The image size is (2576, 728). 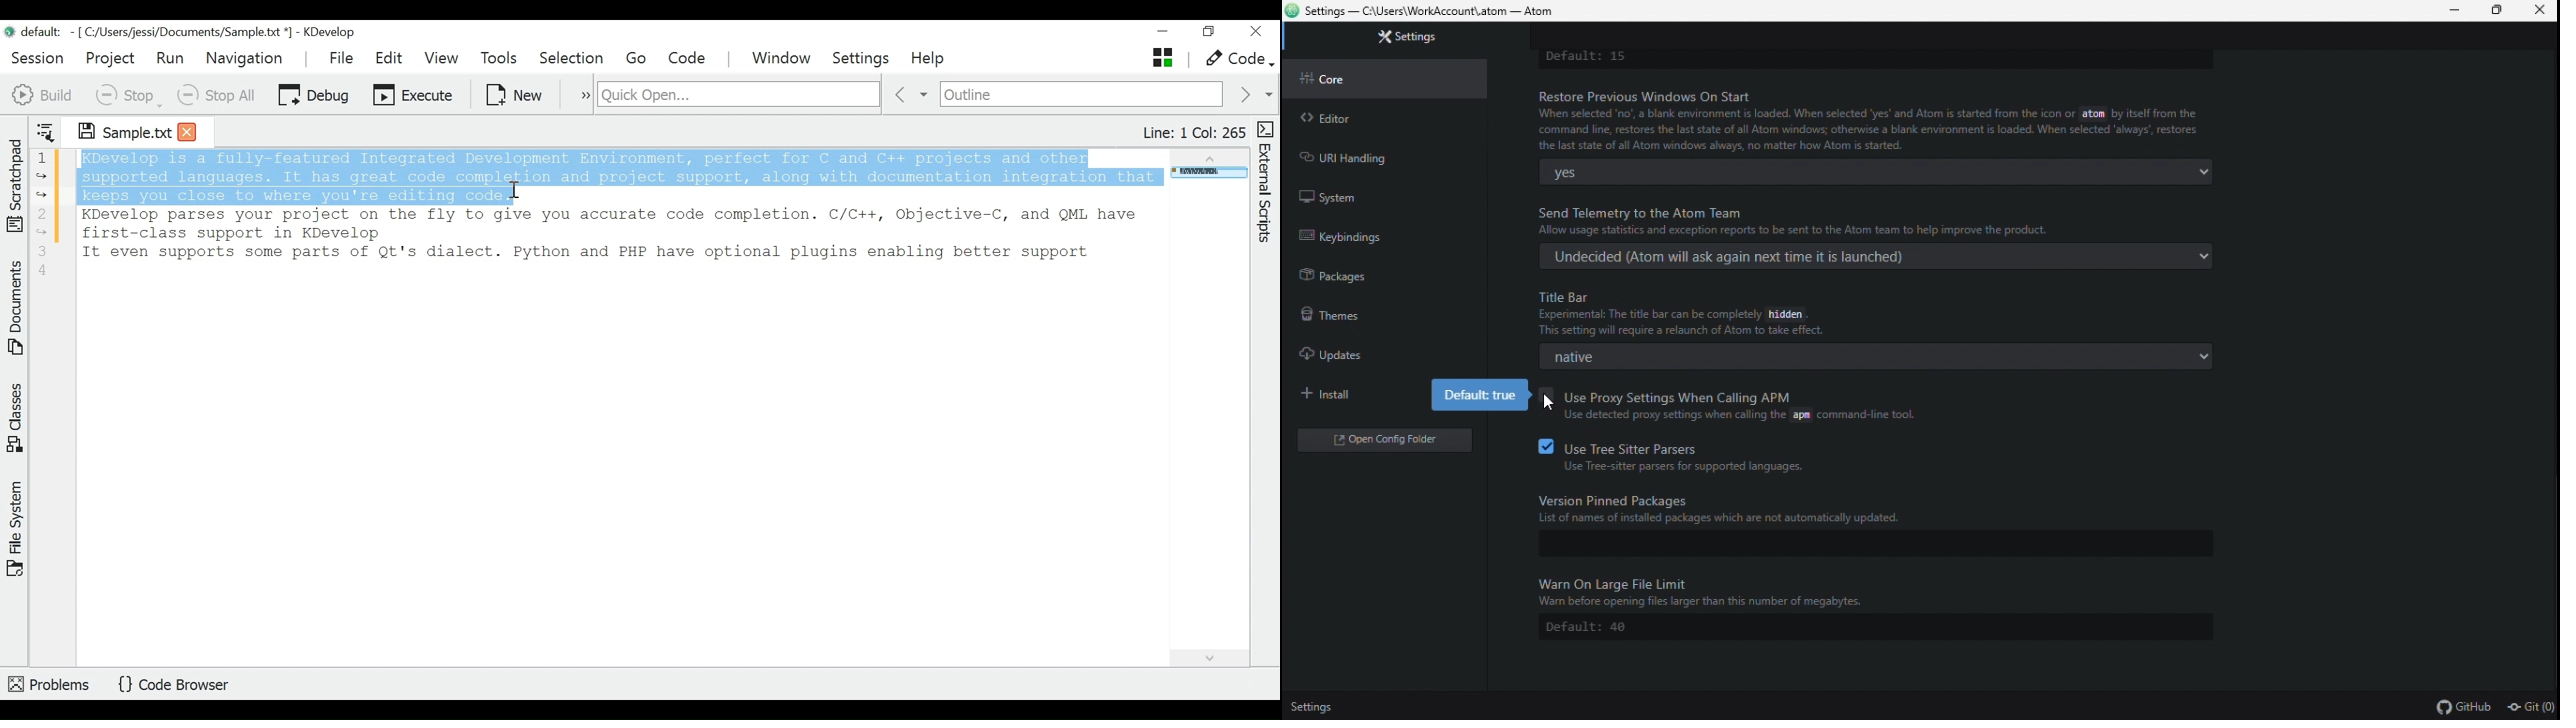 What do you see at coordinates (1375, 115) in the screenshot?
I see `Editor` at bounding box center [1375, 115].